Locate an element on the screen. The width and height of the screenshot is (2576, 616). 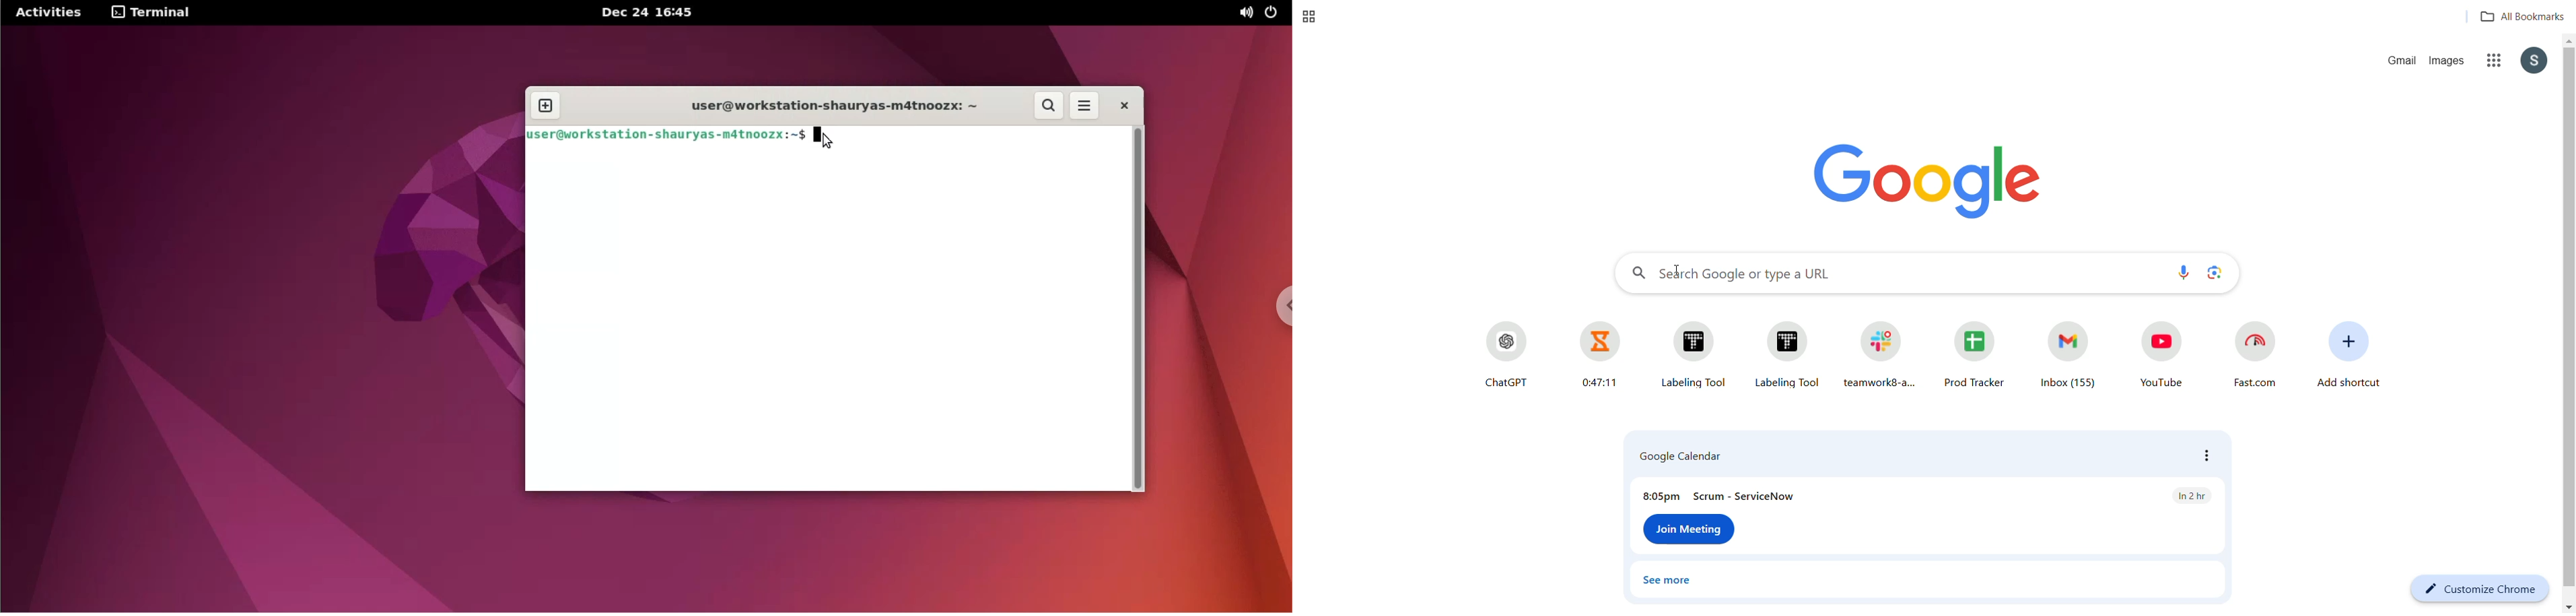
move up is located at coordinates (2568, 41).